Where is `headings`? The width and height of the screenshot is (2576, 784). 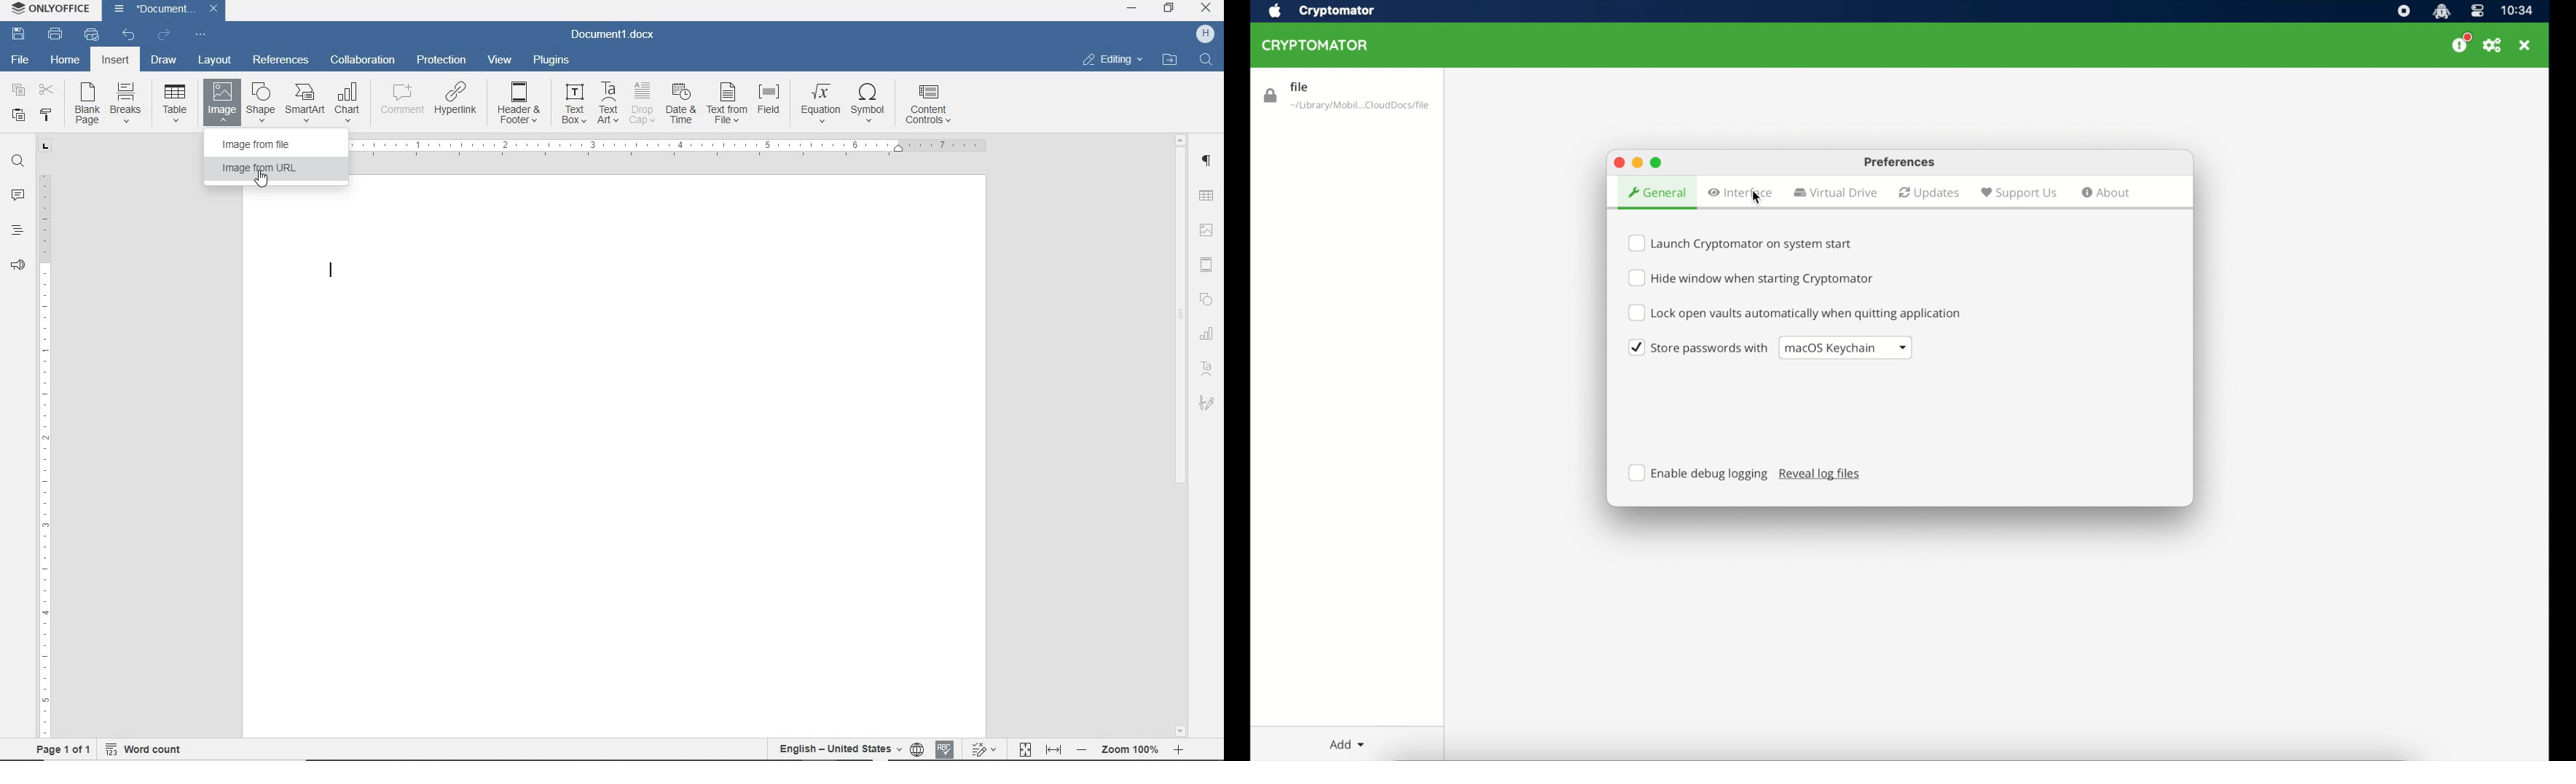 headings is located at coordinates (16, 230).